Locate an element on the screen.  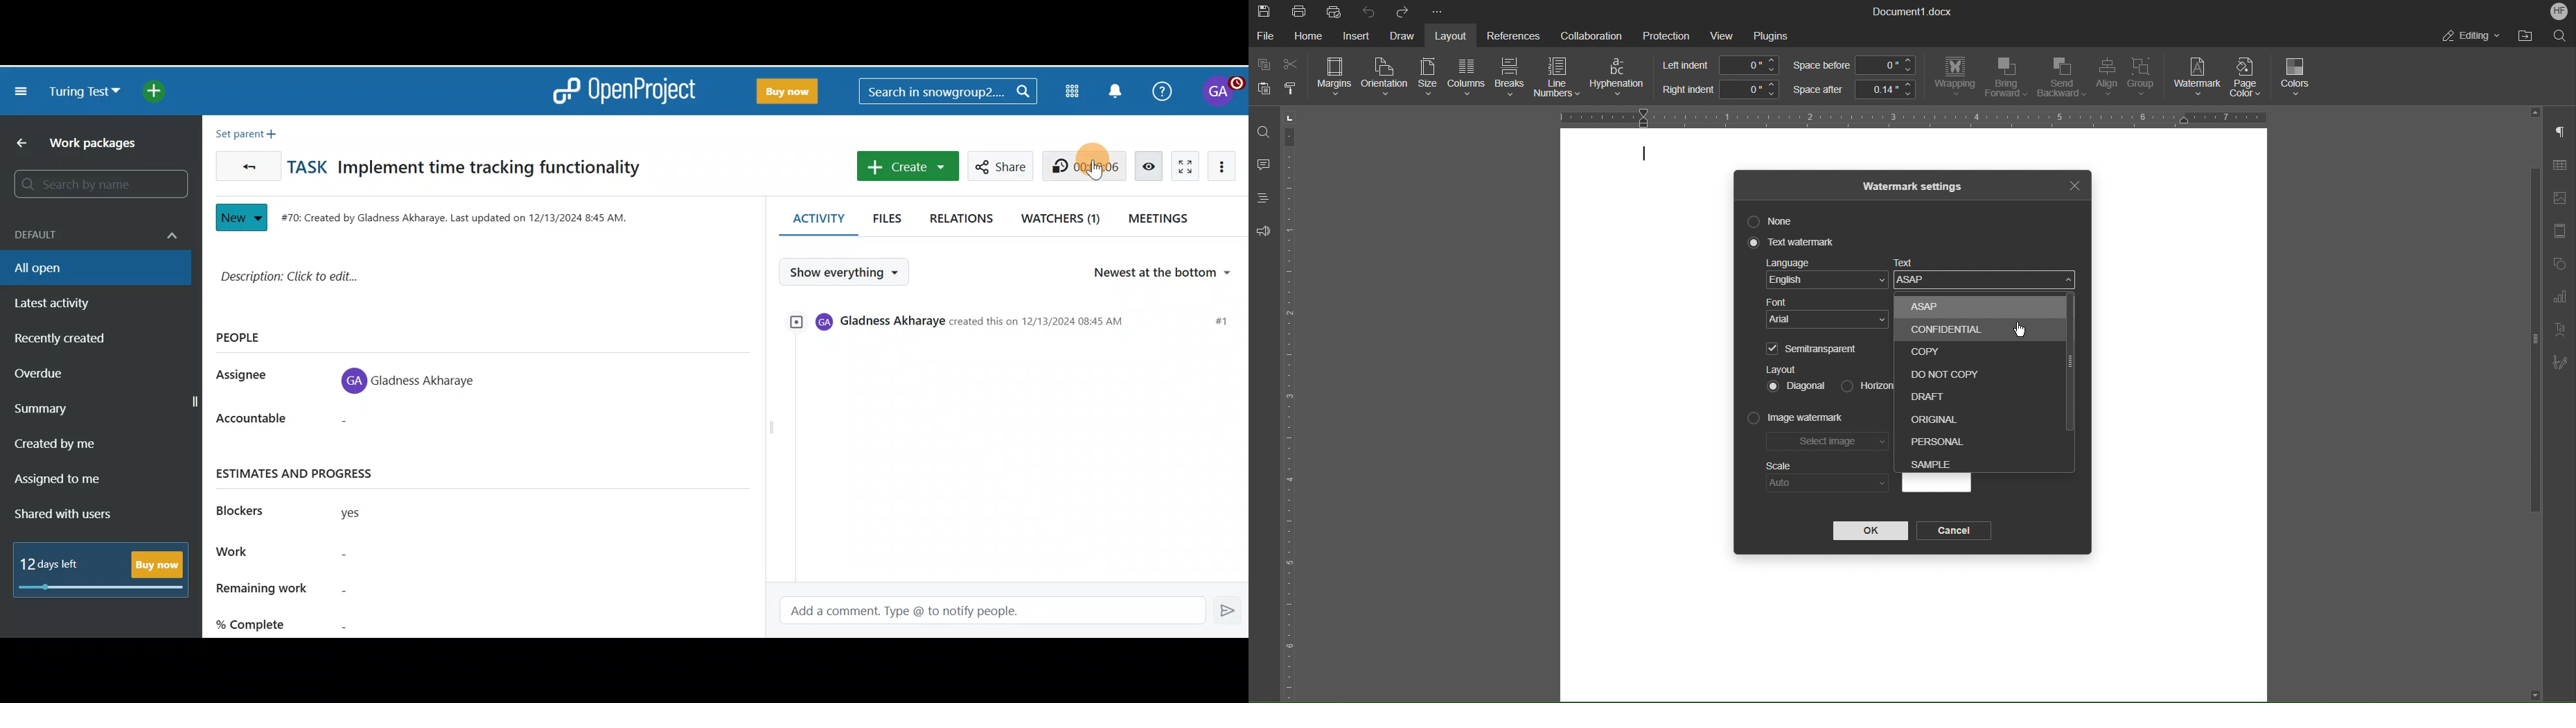
Insert Image is located at coordinates (2559, 198).